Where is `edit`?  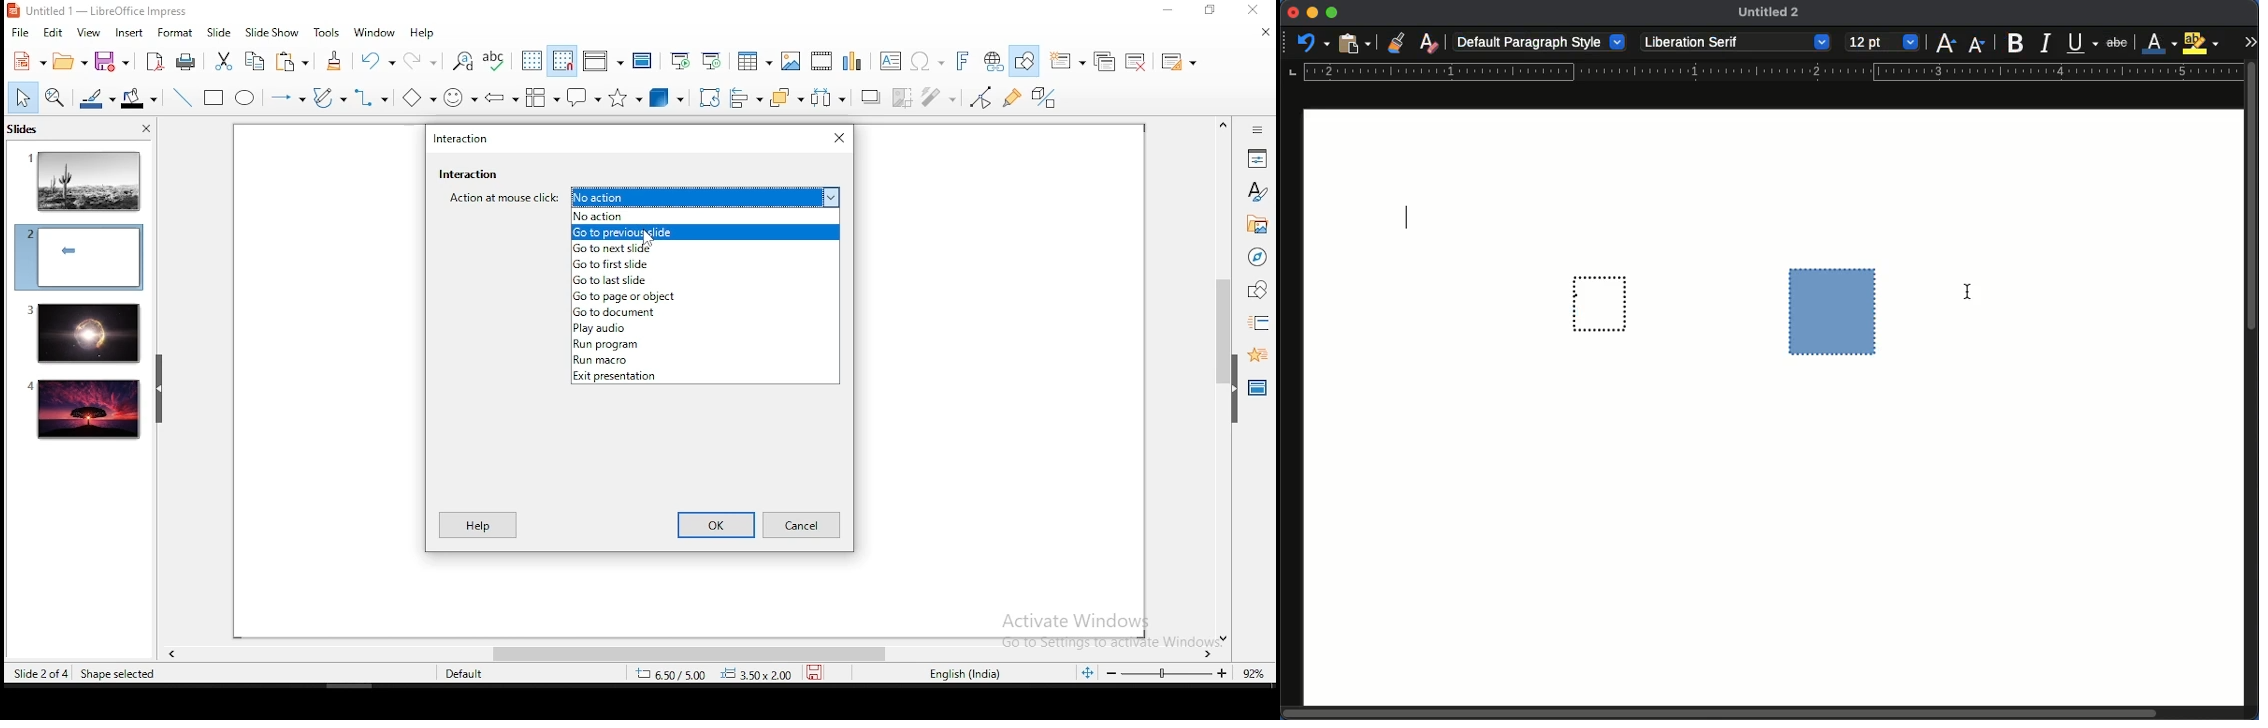
edit is located at coordinates (53, 33).